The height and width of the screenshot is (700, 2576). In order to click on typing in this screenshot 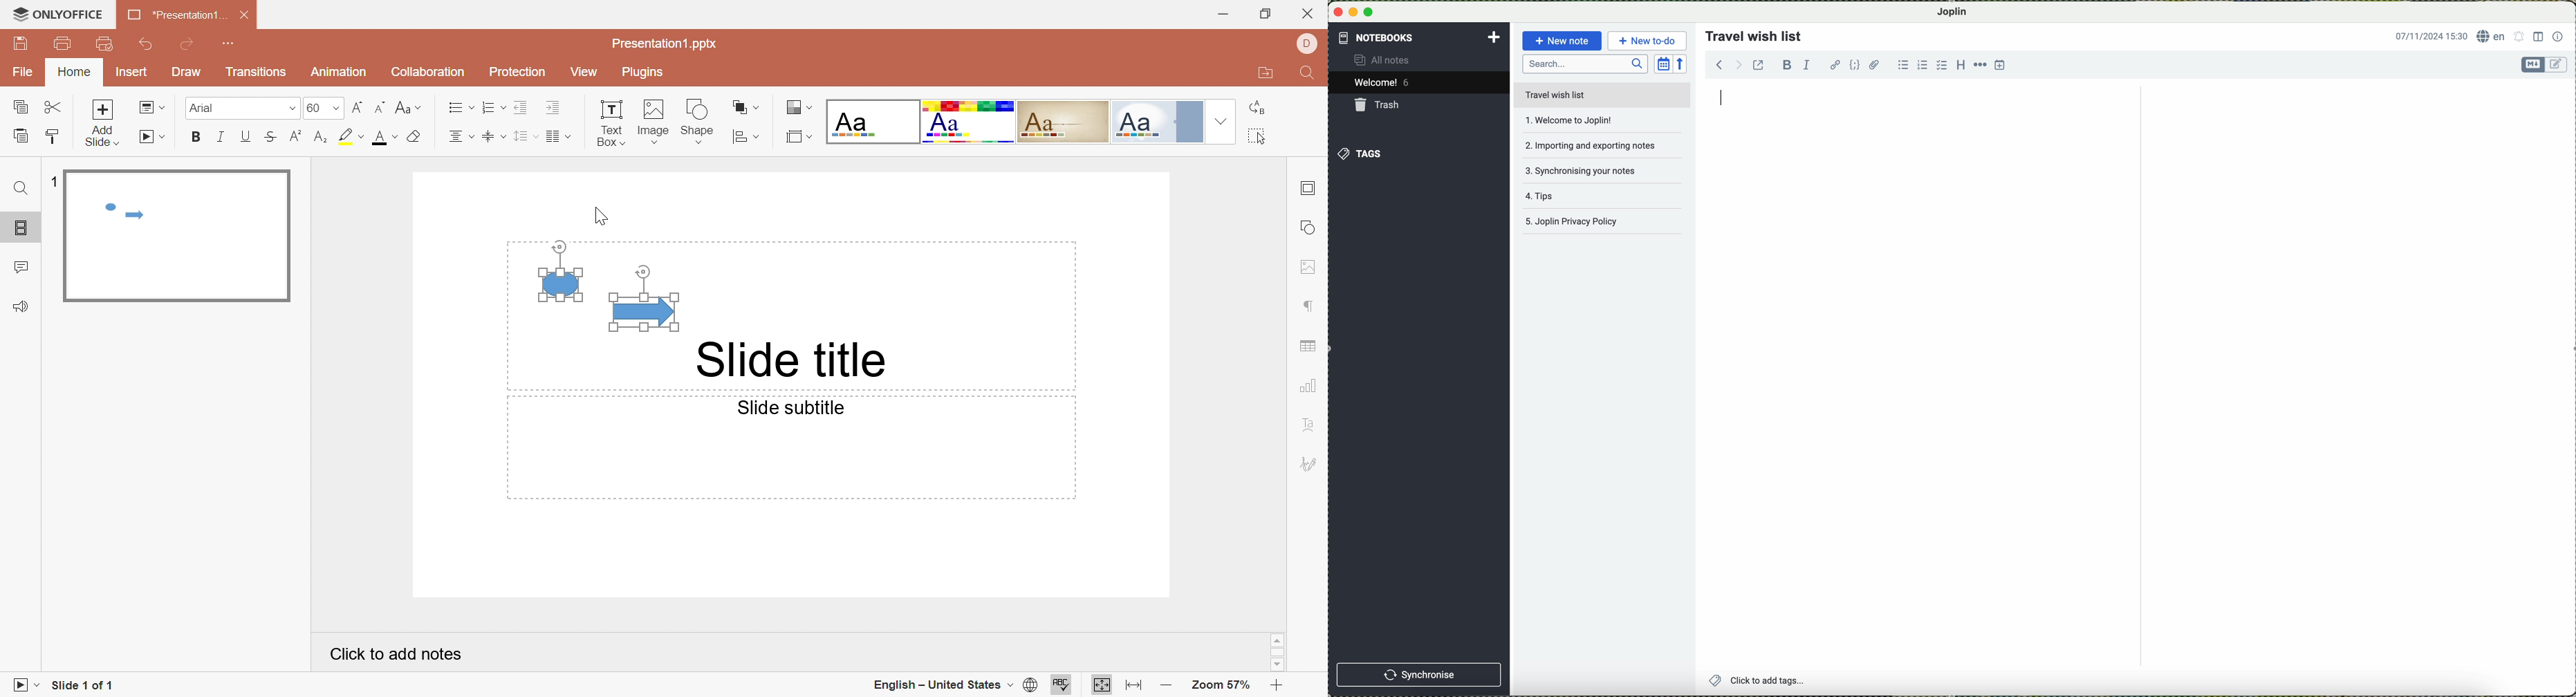, I will do `click(1722, 100)`.